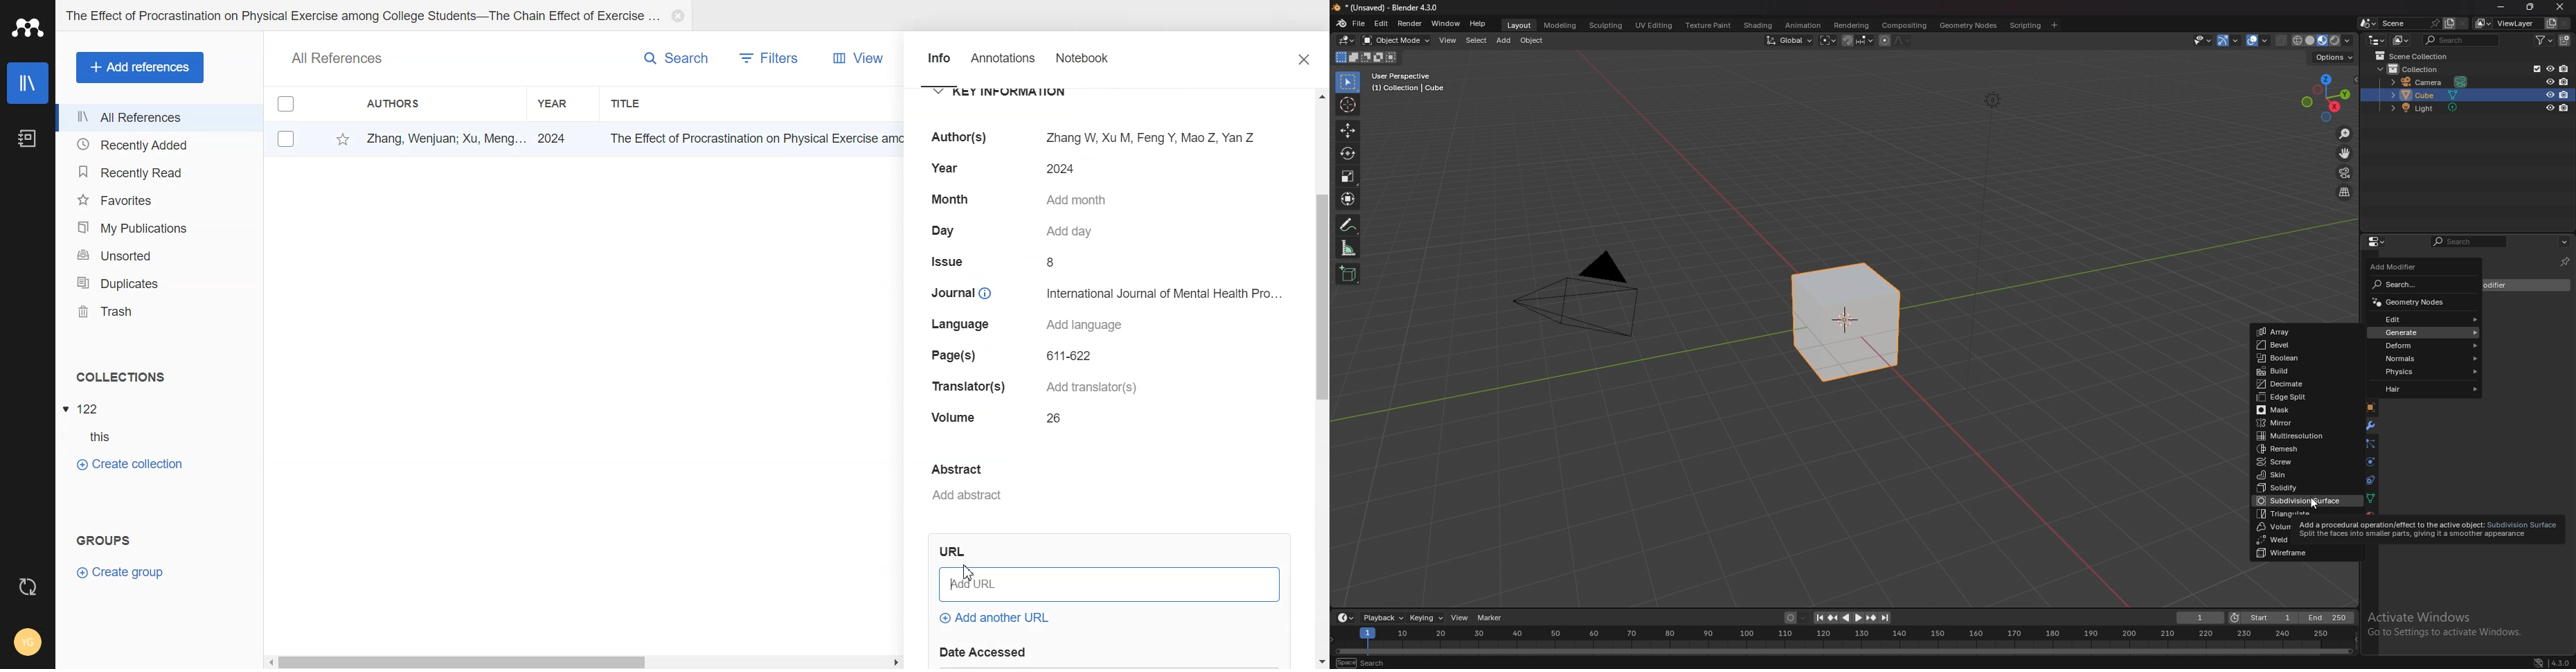 This screenshot has height=672, width=2576. Describe the element at coordinates (28, 642) in the screenshot. I see `Account` at that location.